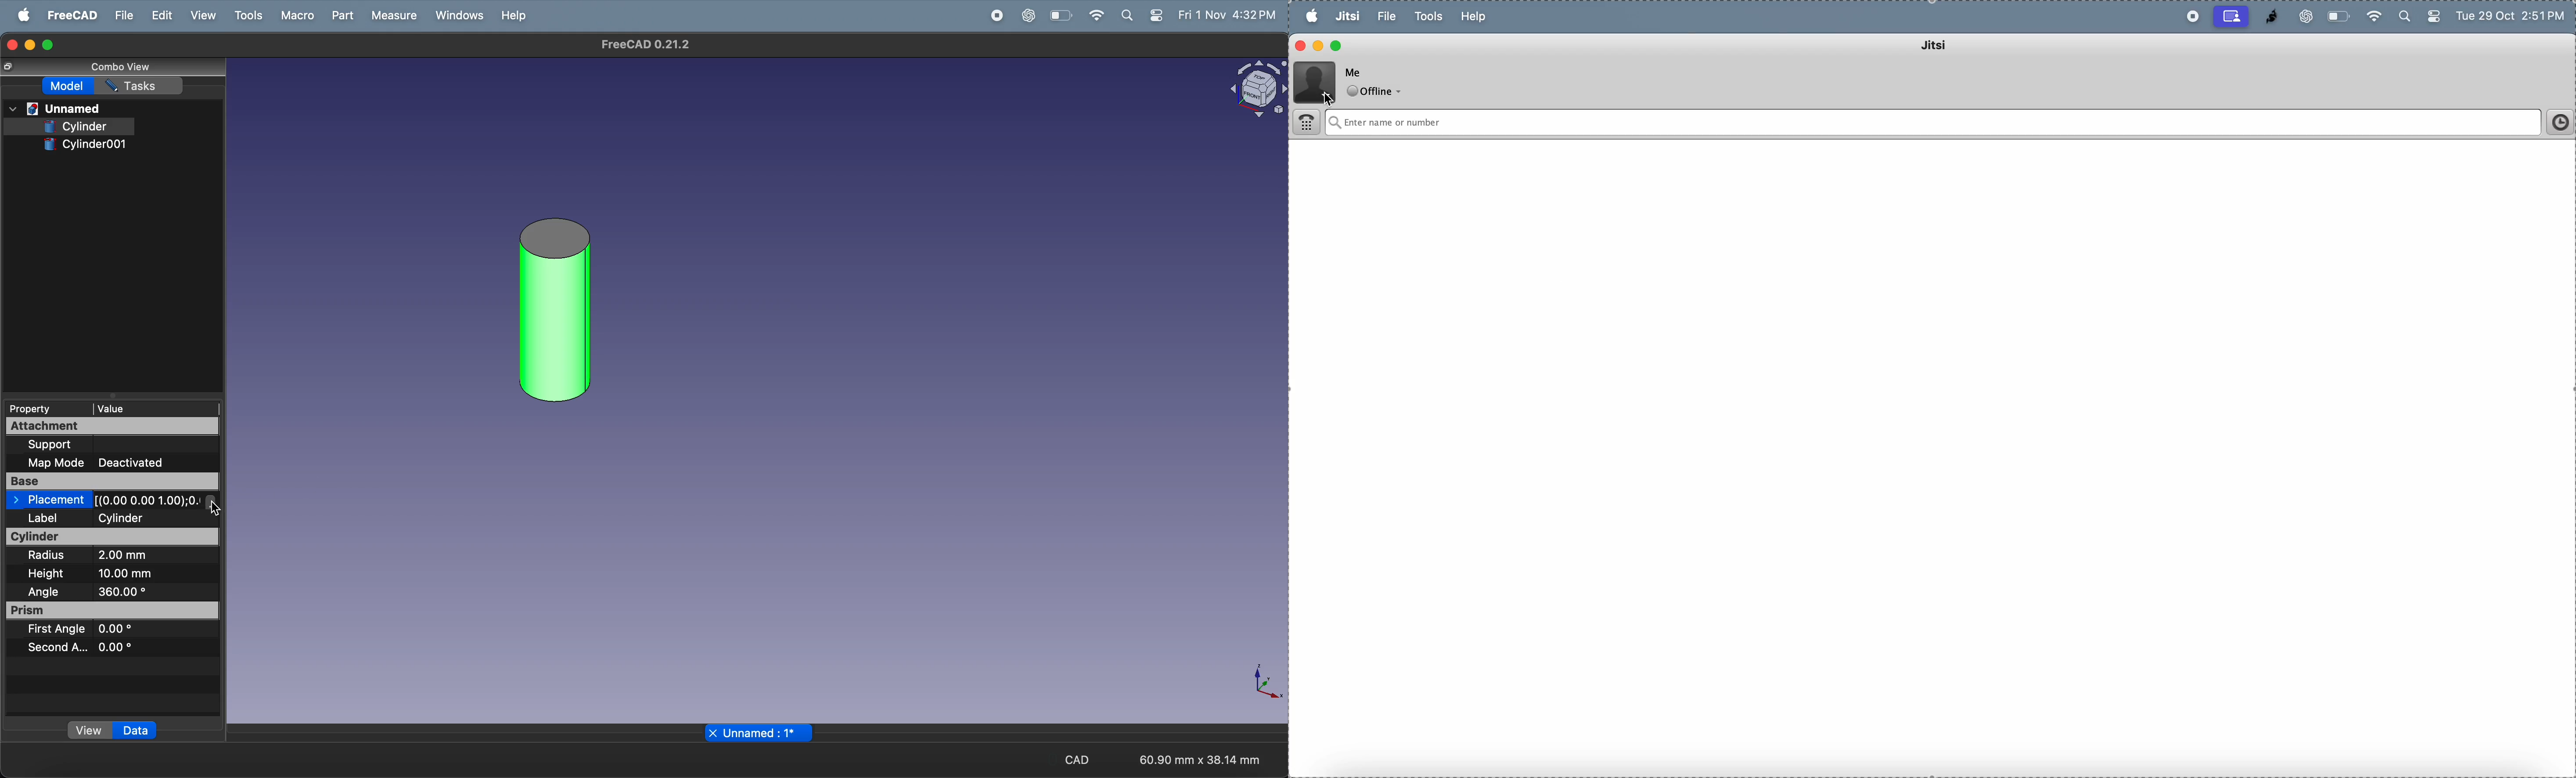 Image resolution: width=2576 pixels, height=784 pixels. Describe the element at coordinates (161, 15) in the screenshot. I see `edit` at that location.